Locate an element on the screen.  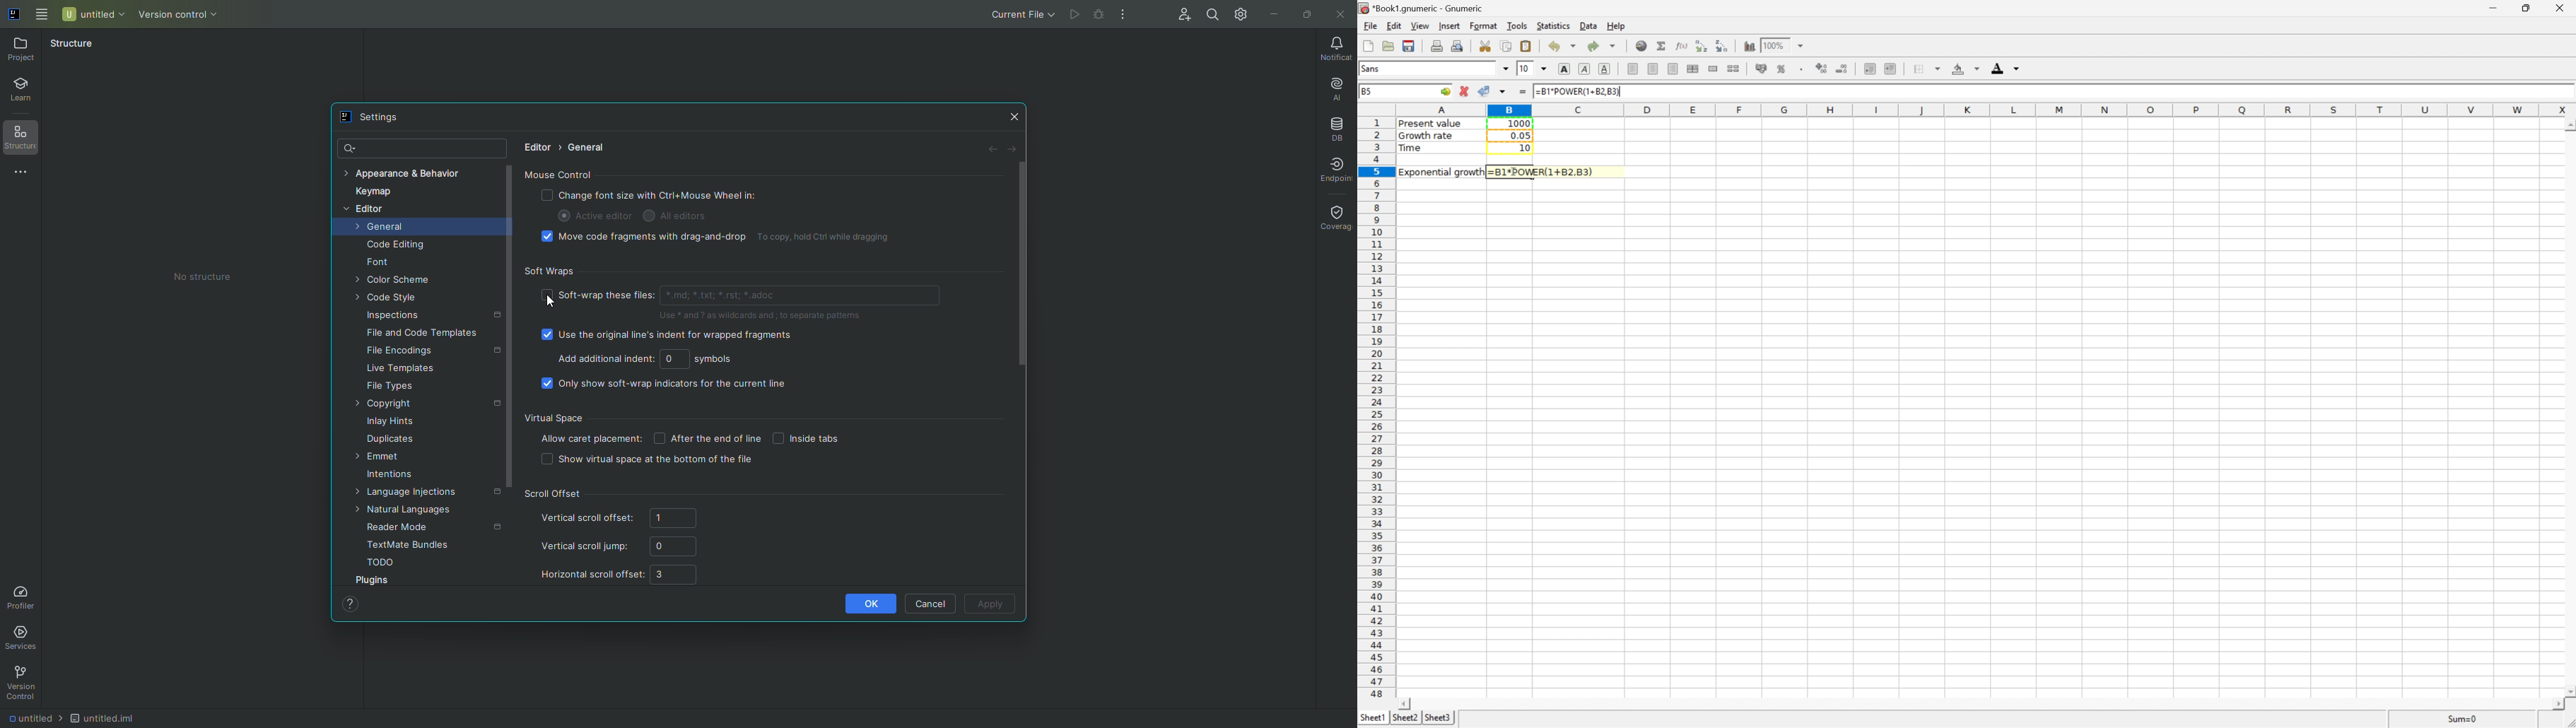
Sum into current cell is located at coordinates (1661, 45).